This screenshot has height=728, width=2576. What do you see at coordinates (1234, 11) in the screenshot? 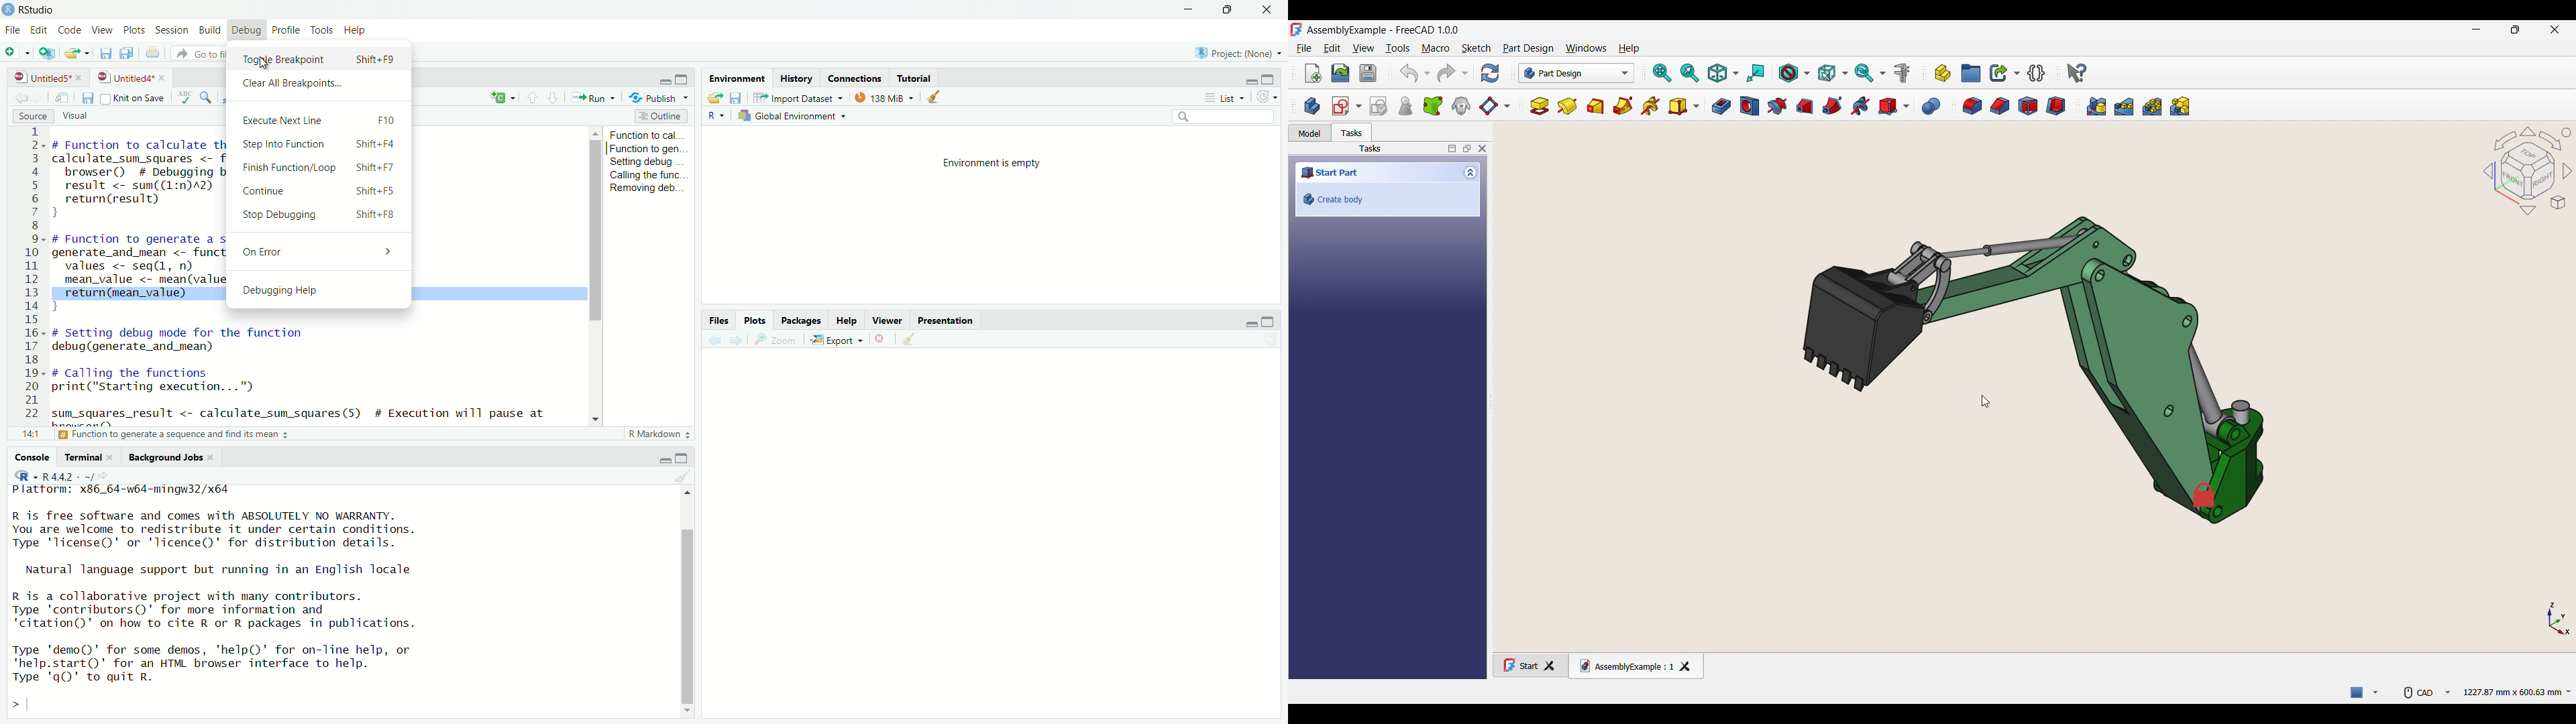
I see `maximize` at bounding box center [1234, 11].